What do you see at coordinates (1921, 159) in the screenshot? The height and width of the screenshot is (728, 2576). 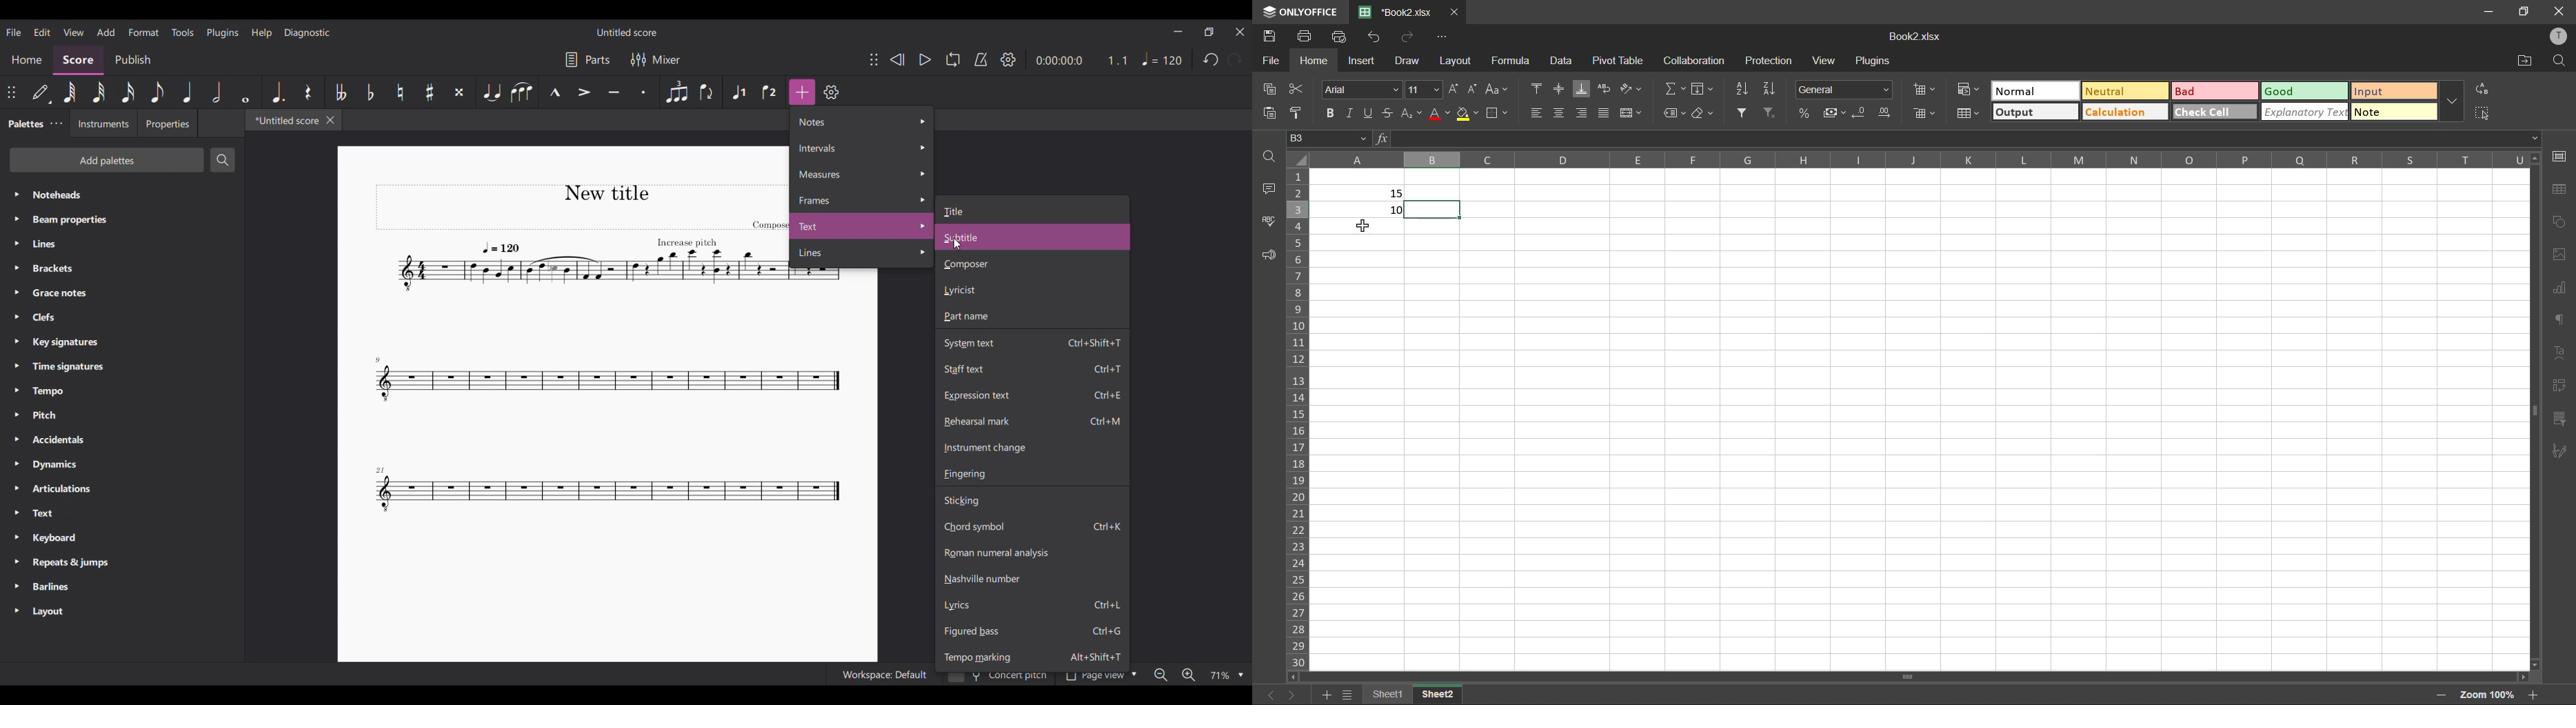 I see `column names in alphabets` at bounding box center [1921, 159].